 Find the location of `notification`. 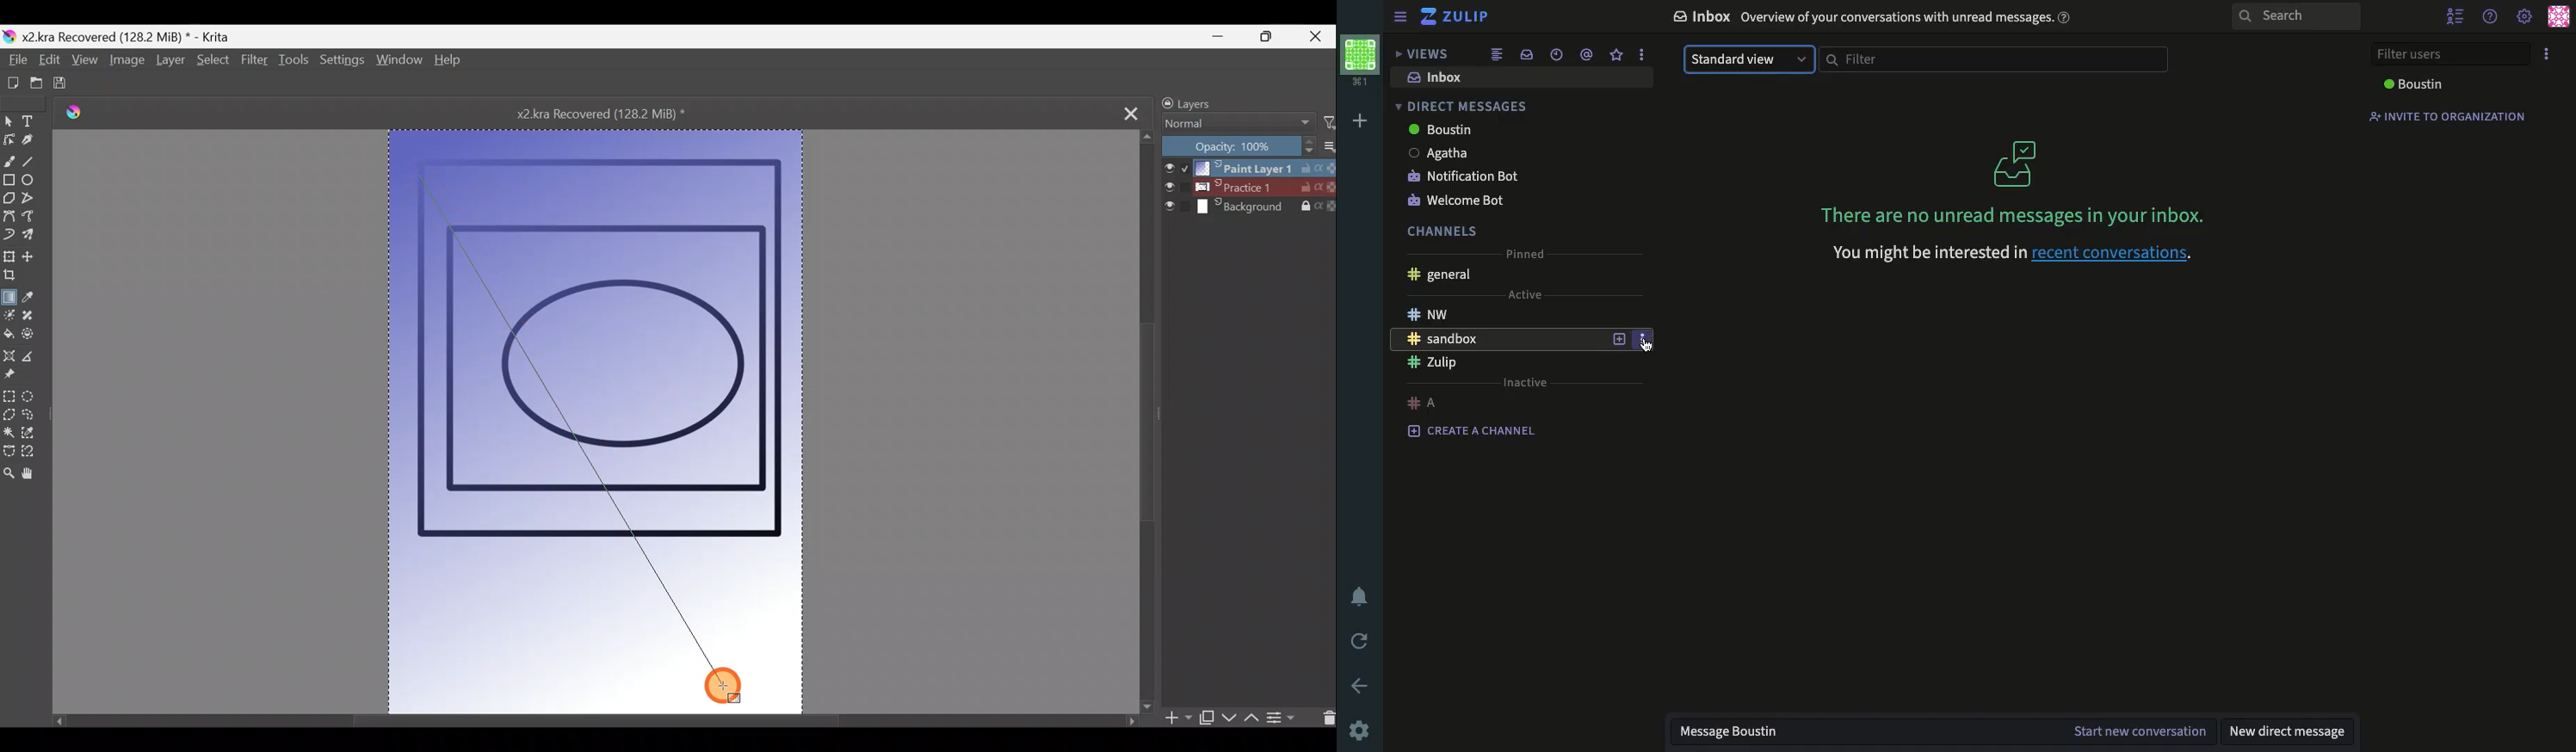

notification is located at coordinates (1361, 596).